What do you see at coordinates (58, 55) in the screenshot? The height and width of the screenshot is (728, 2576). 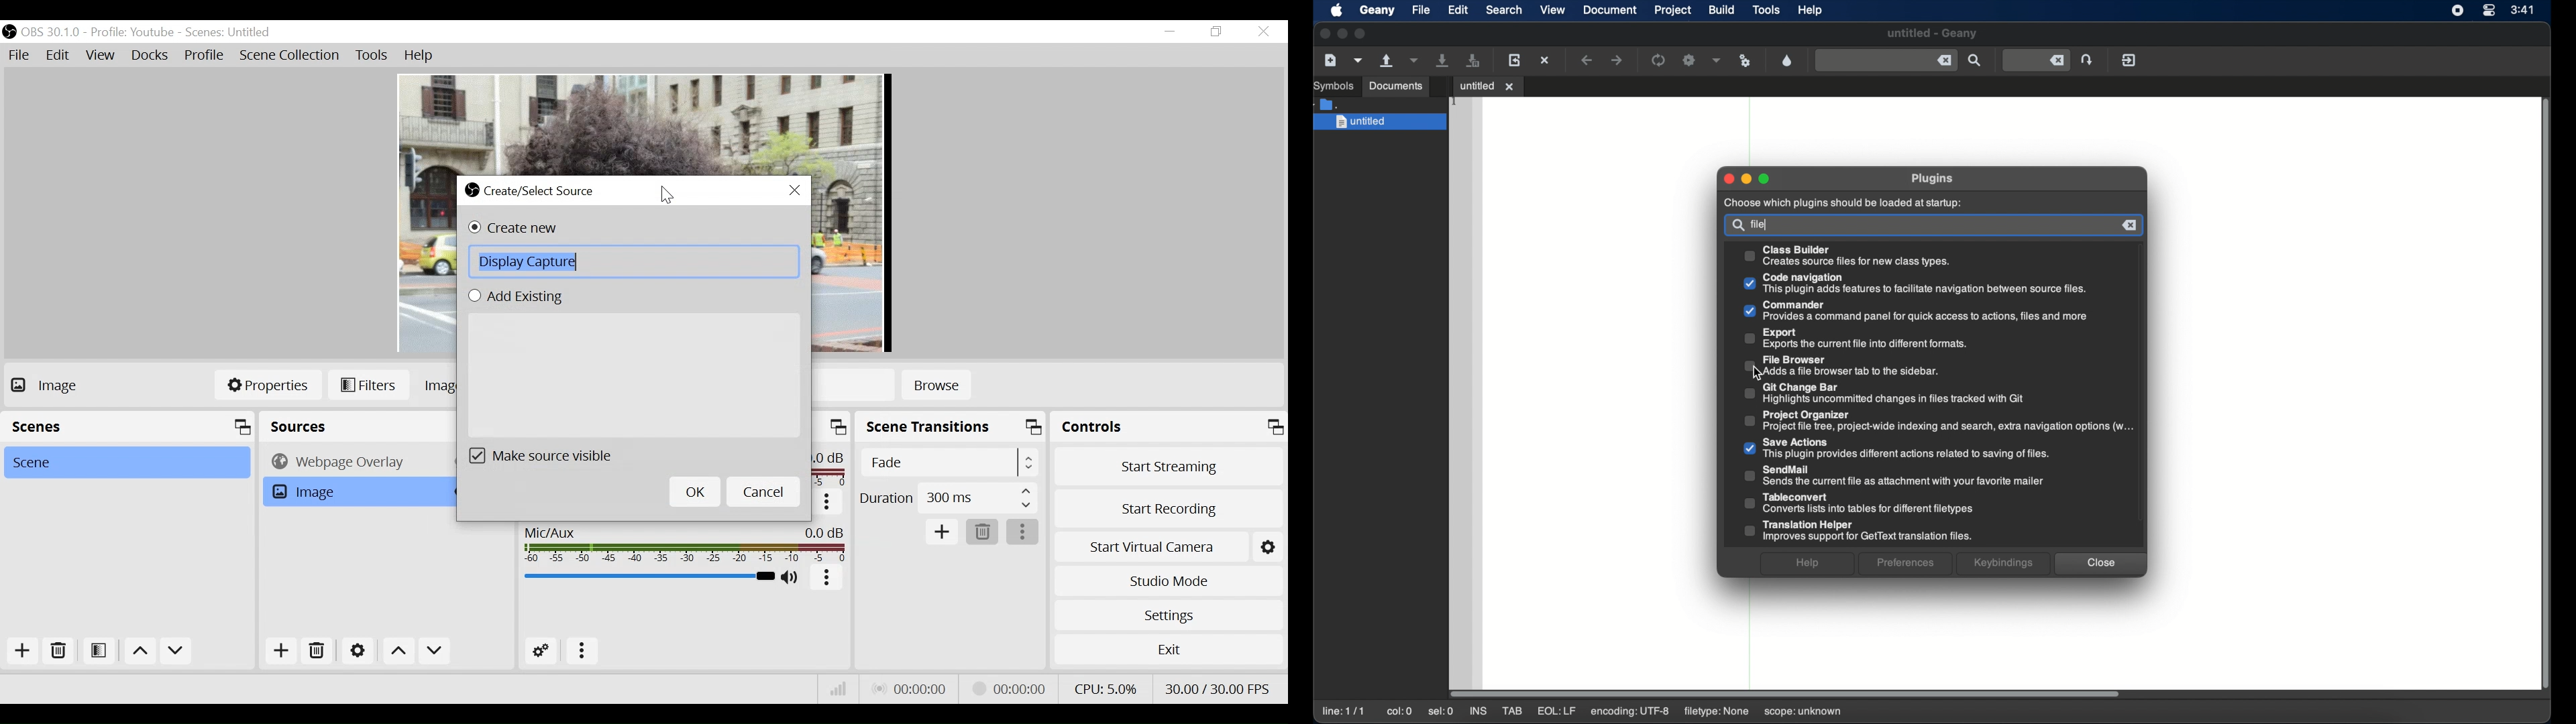 I see `Edit` at bounding box center [58, 55].